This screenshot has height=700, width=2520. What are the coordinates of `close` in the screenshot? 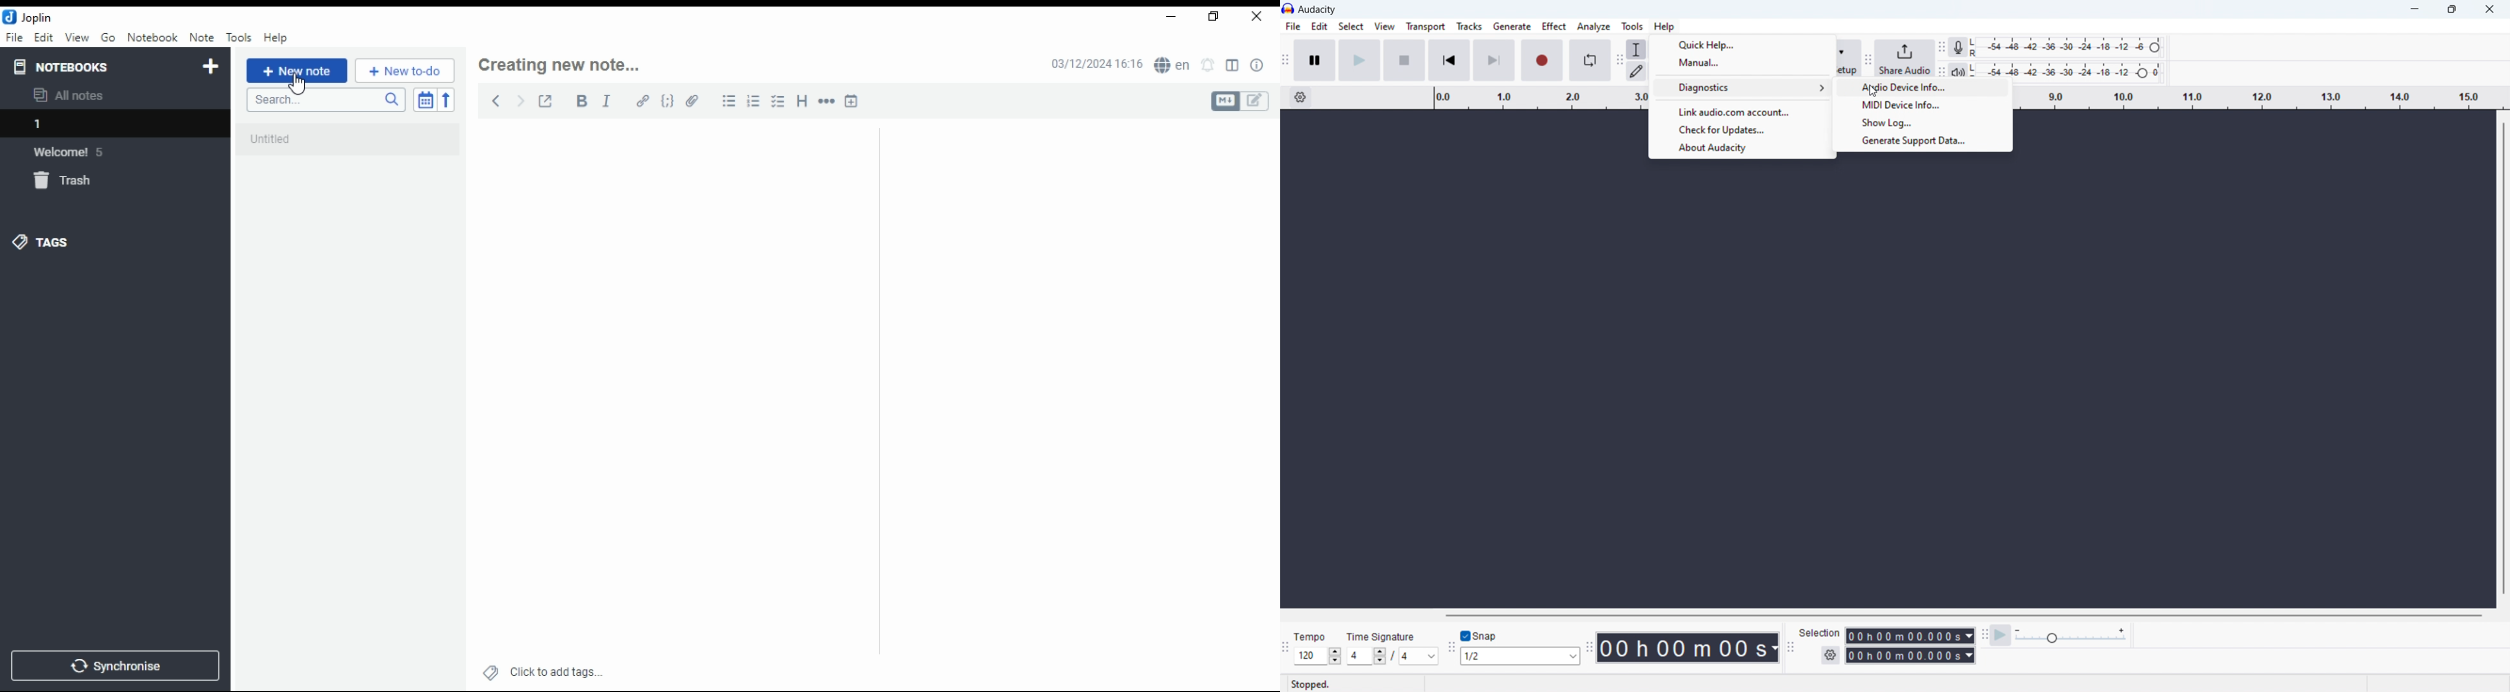 It's located at (2491, 10).